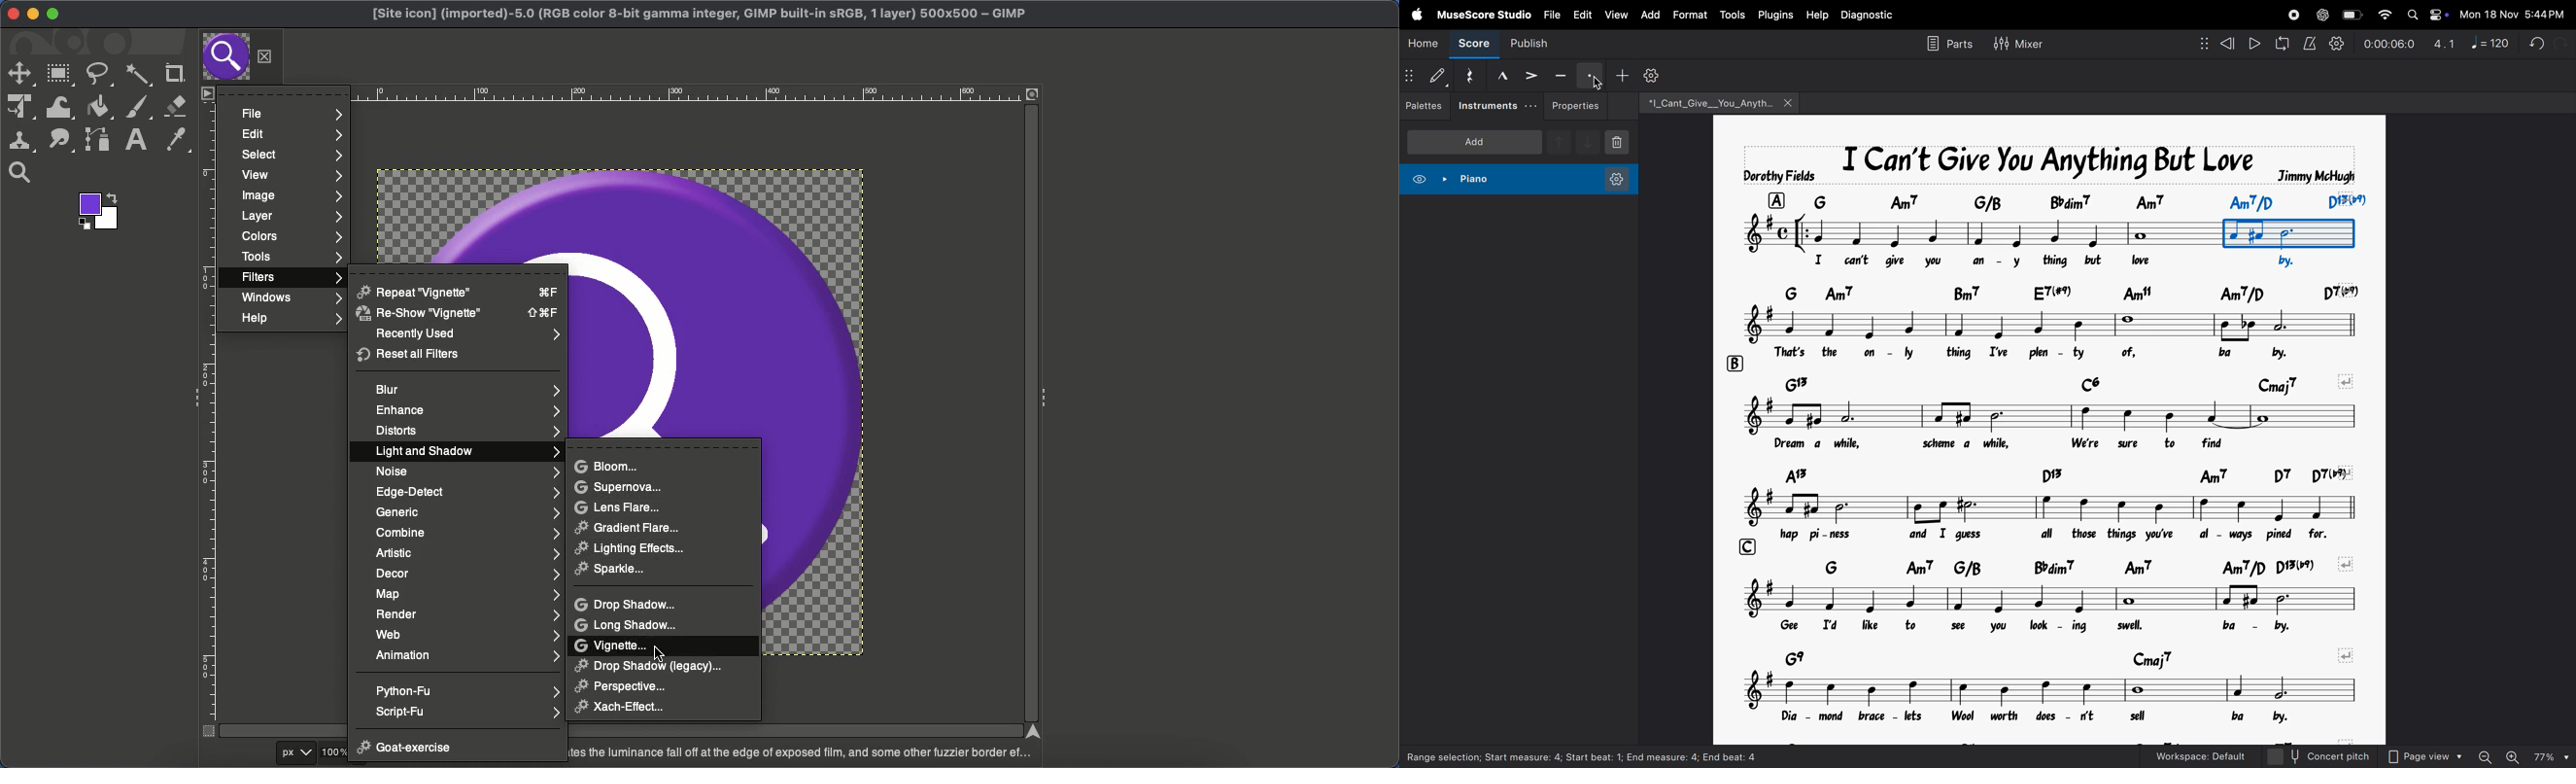 The height and width of the screenshot is (784, 2576). I want to click on tenuto, so click(1563, 74).